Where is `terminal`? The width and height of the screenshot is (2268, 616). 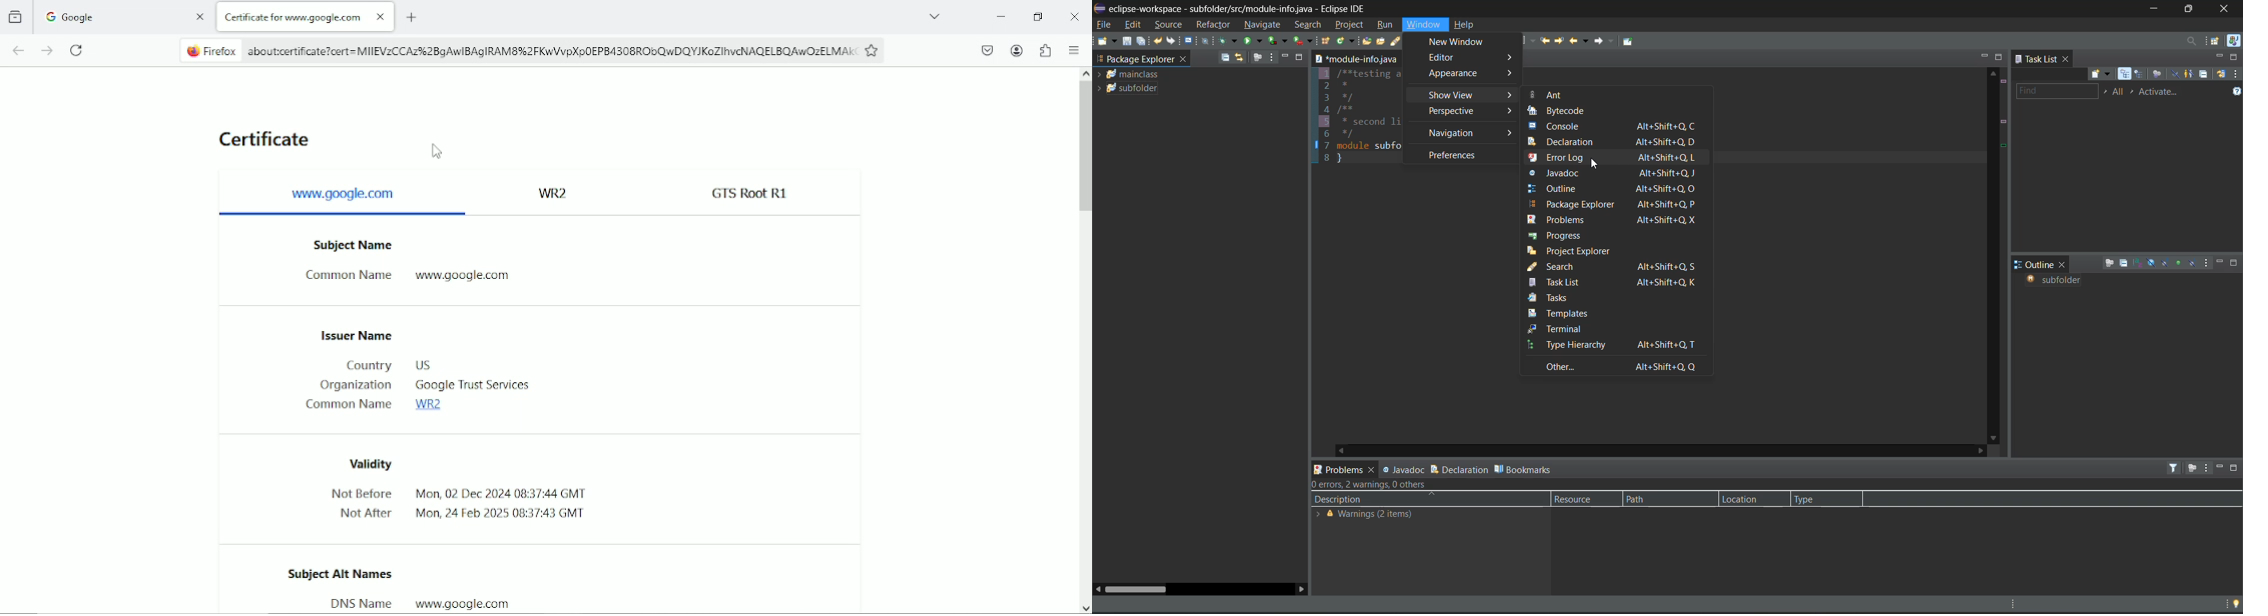 terminal is located at coordinates (1603, 328).